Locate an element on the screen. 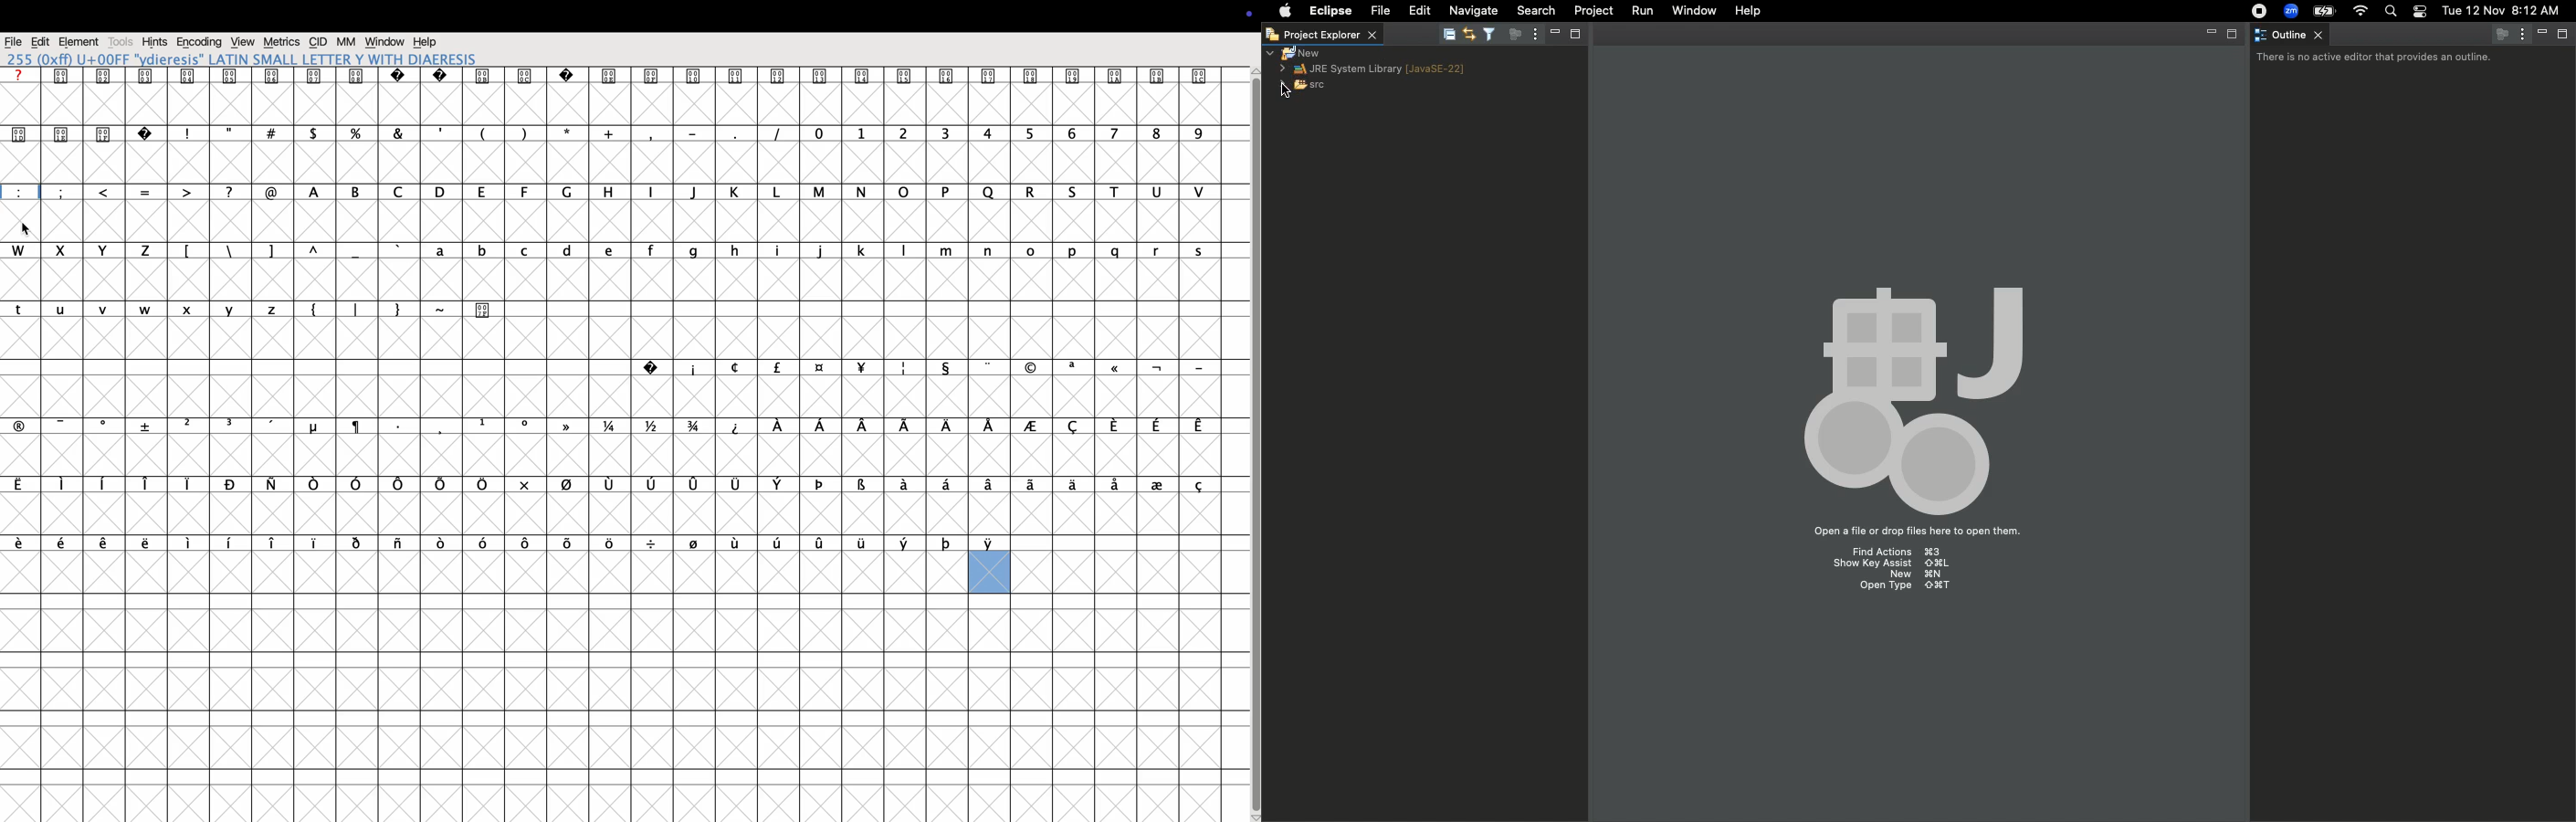 This screenshot has height=840, width=2576. element is located at coordinates (77, 42).